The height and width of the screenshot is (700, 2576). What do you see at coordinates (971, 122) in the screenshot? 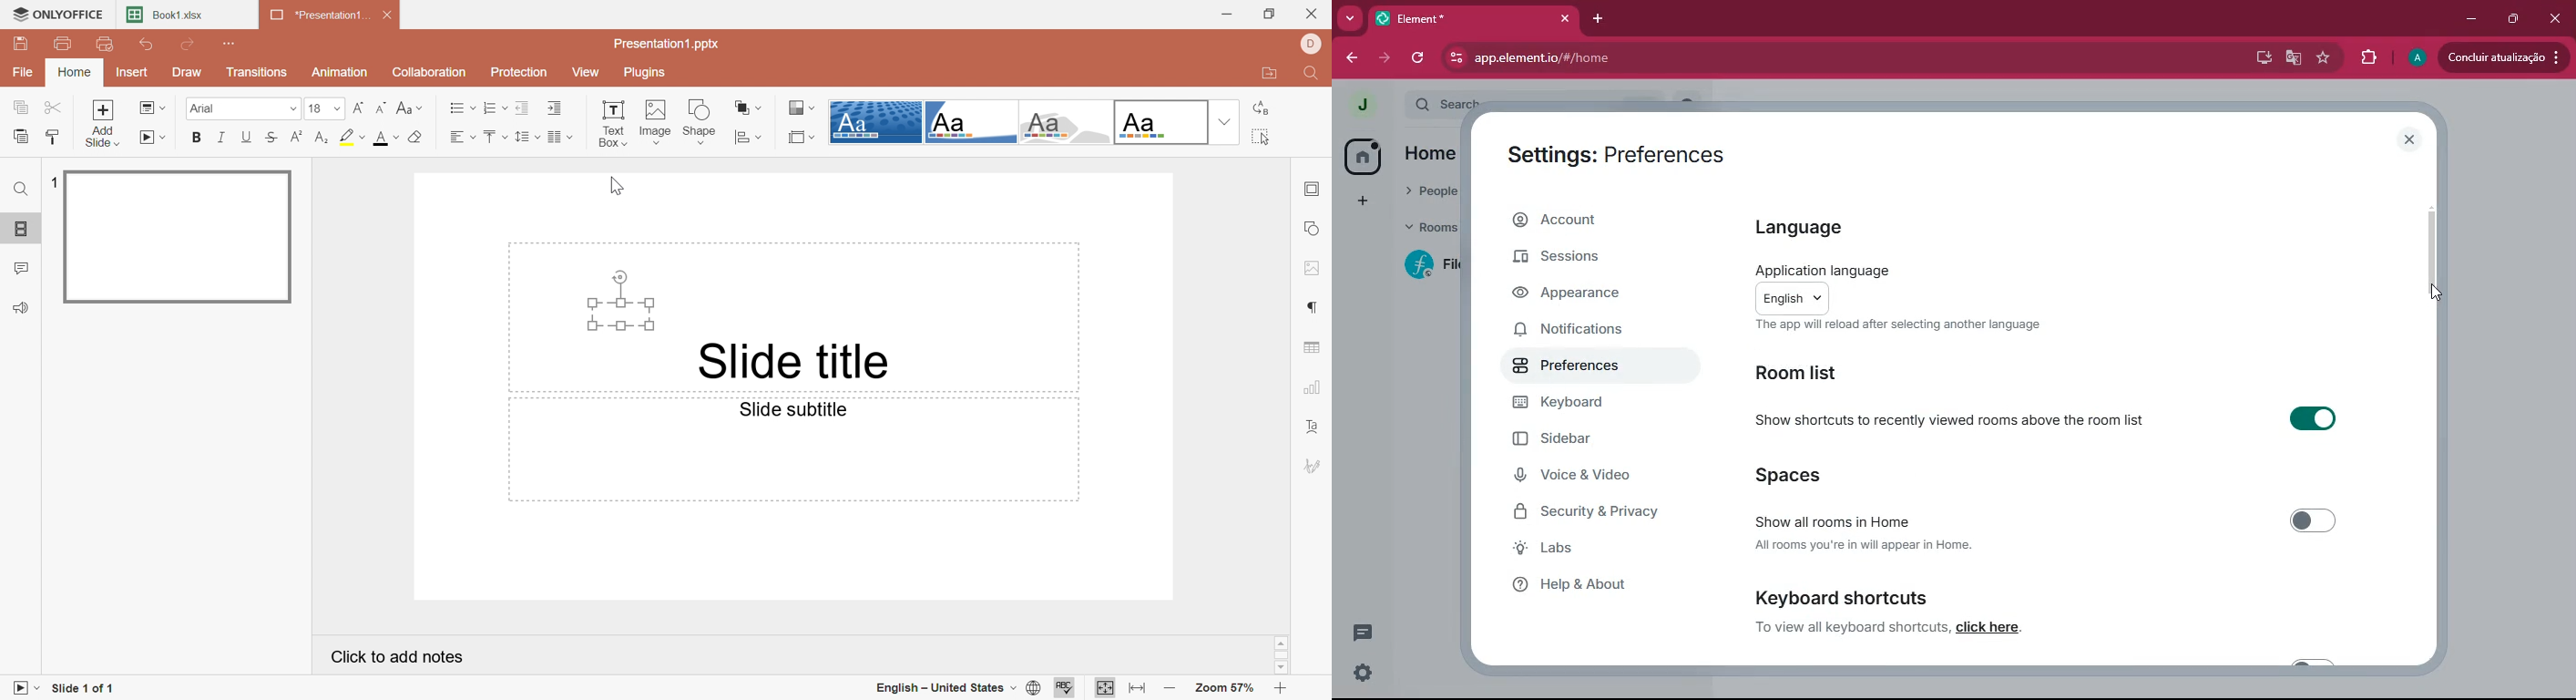
I see `Corner` at bounding box center [971, 122].